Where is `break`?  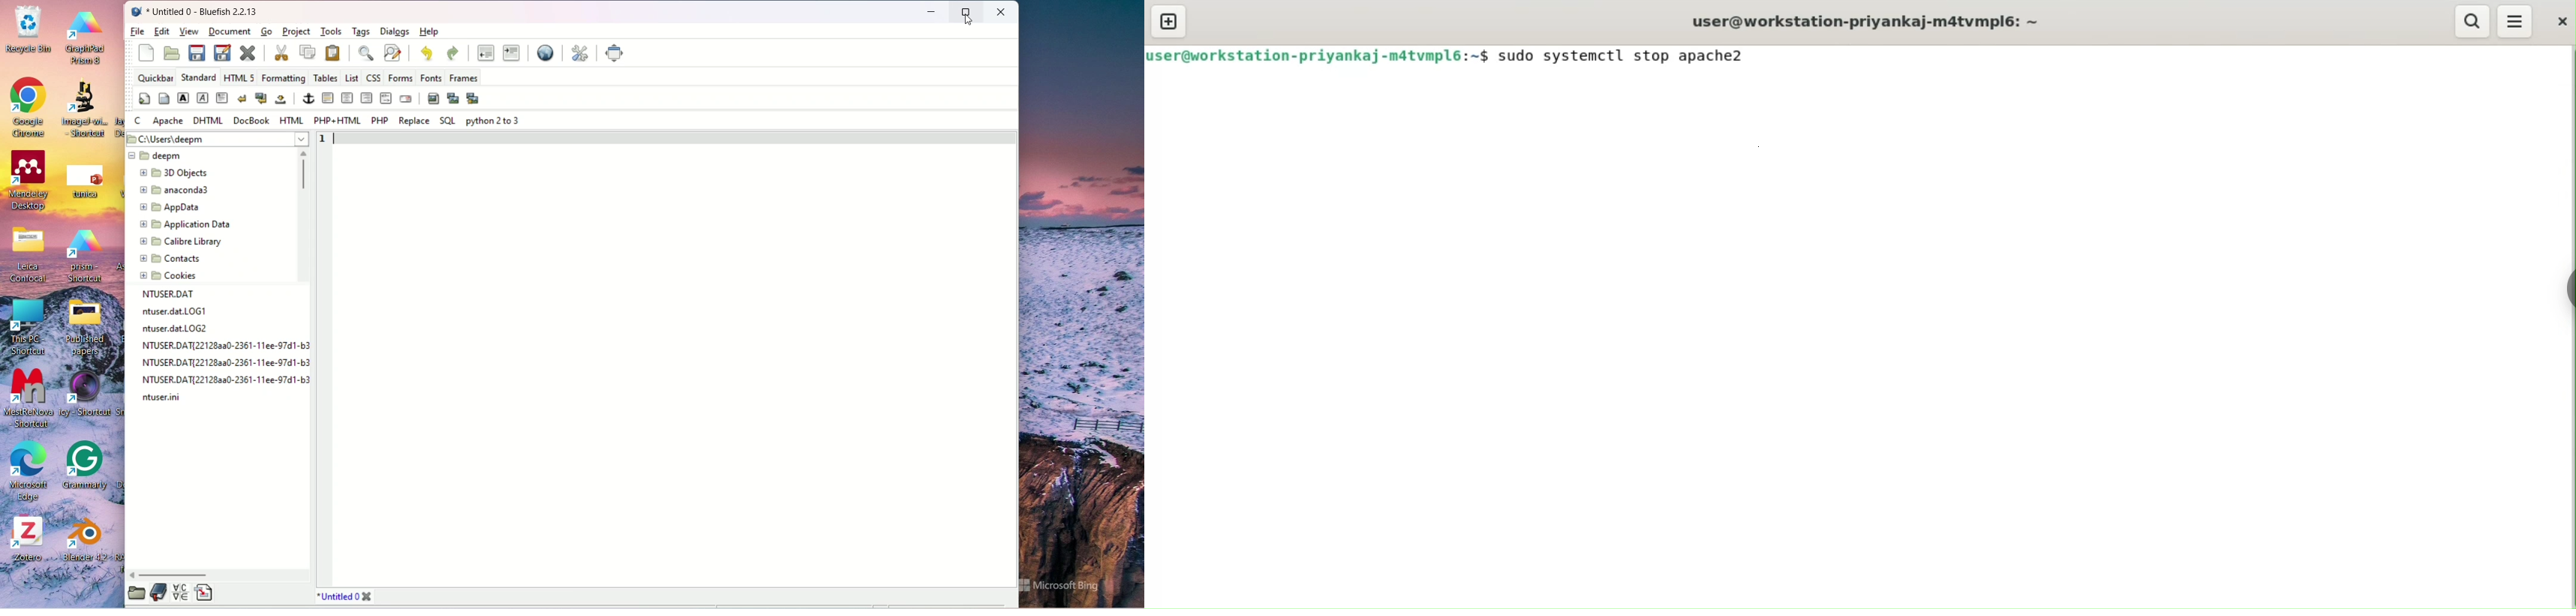
break is located at coordinates (243, 98).